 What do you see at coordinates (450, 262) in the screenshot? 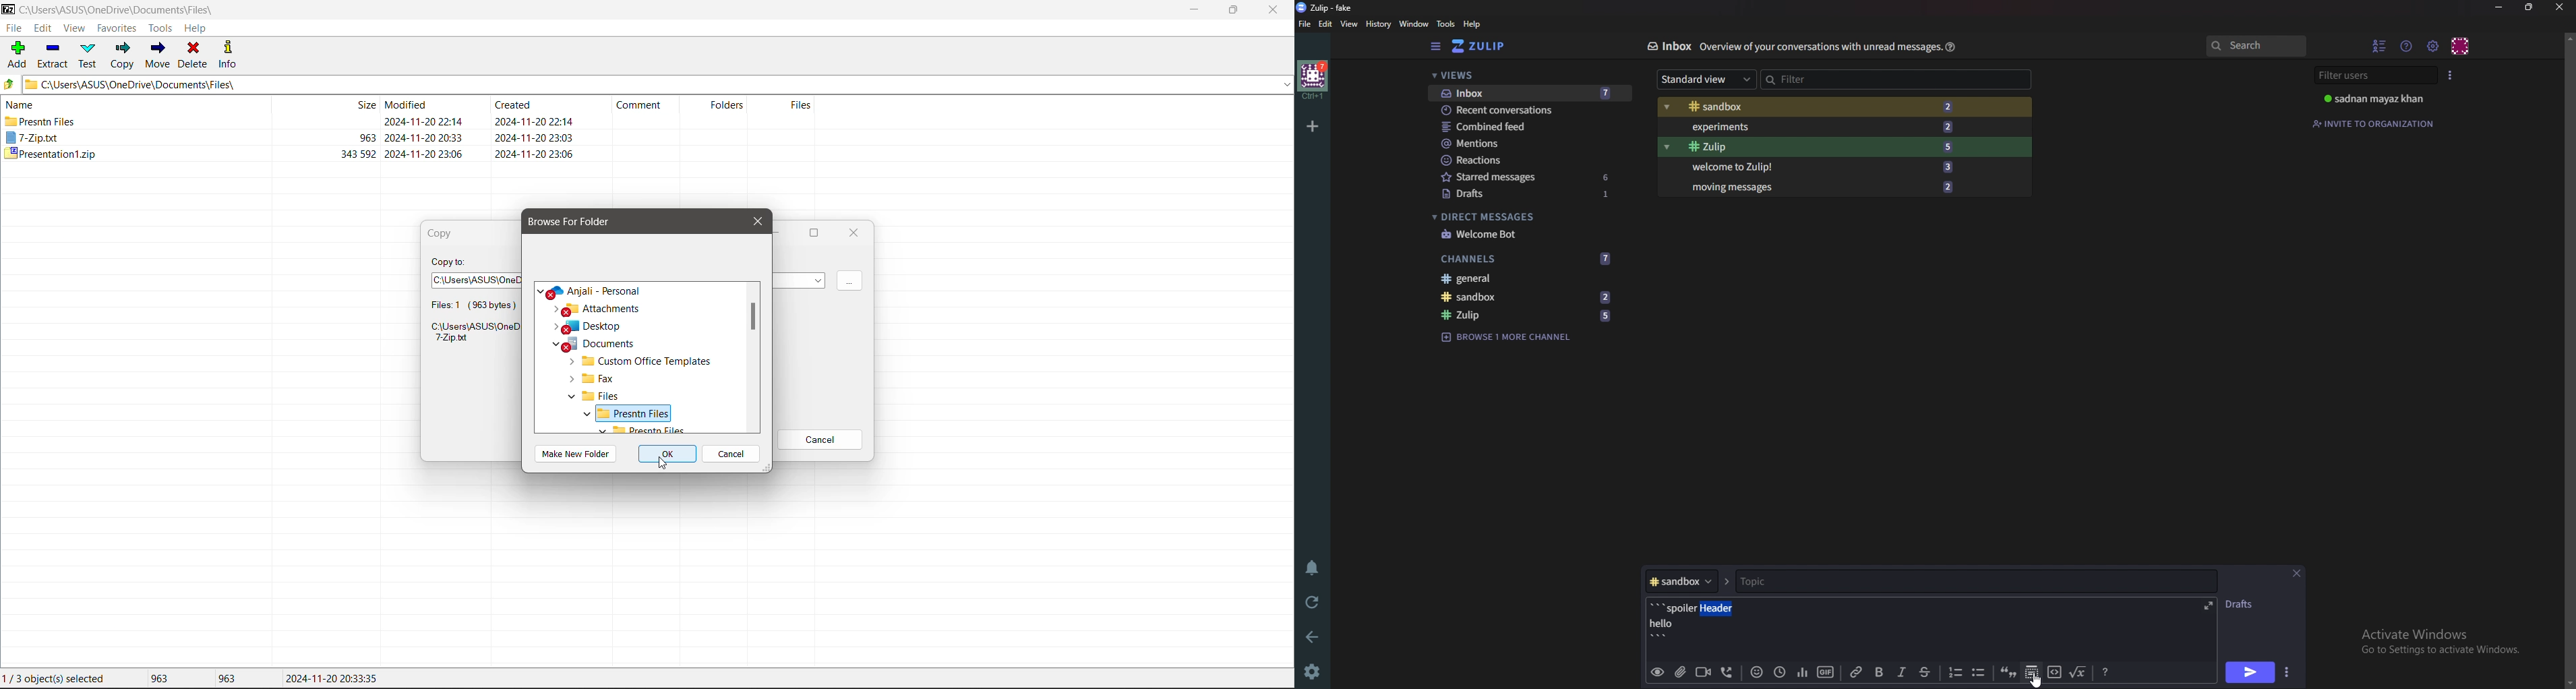
I see `Copy To` at bounding box center [450, 262].